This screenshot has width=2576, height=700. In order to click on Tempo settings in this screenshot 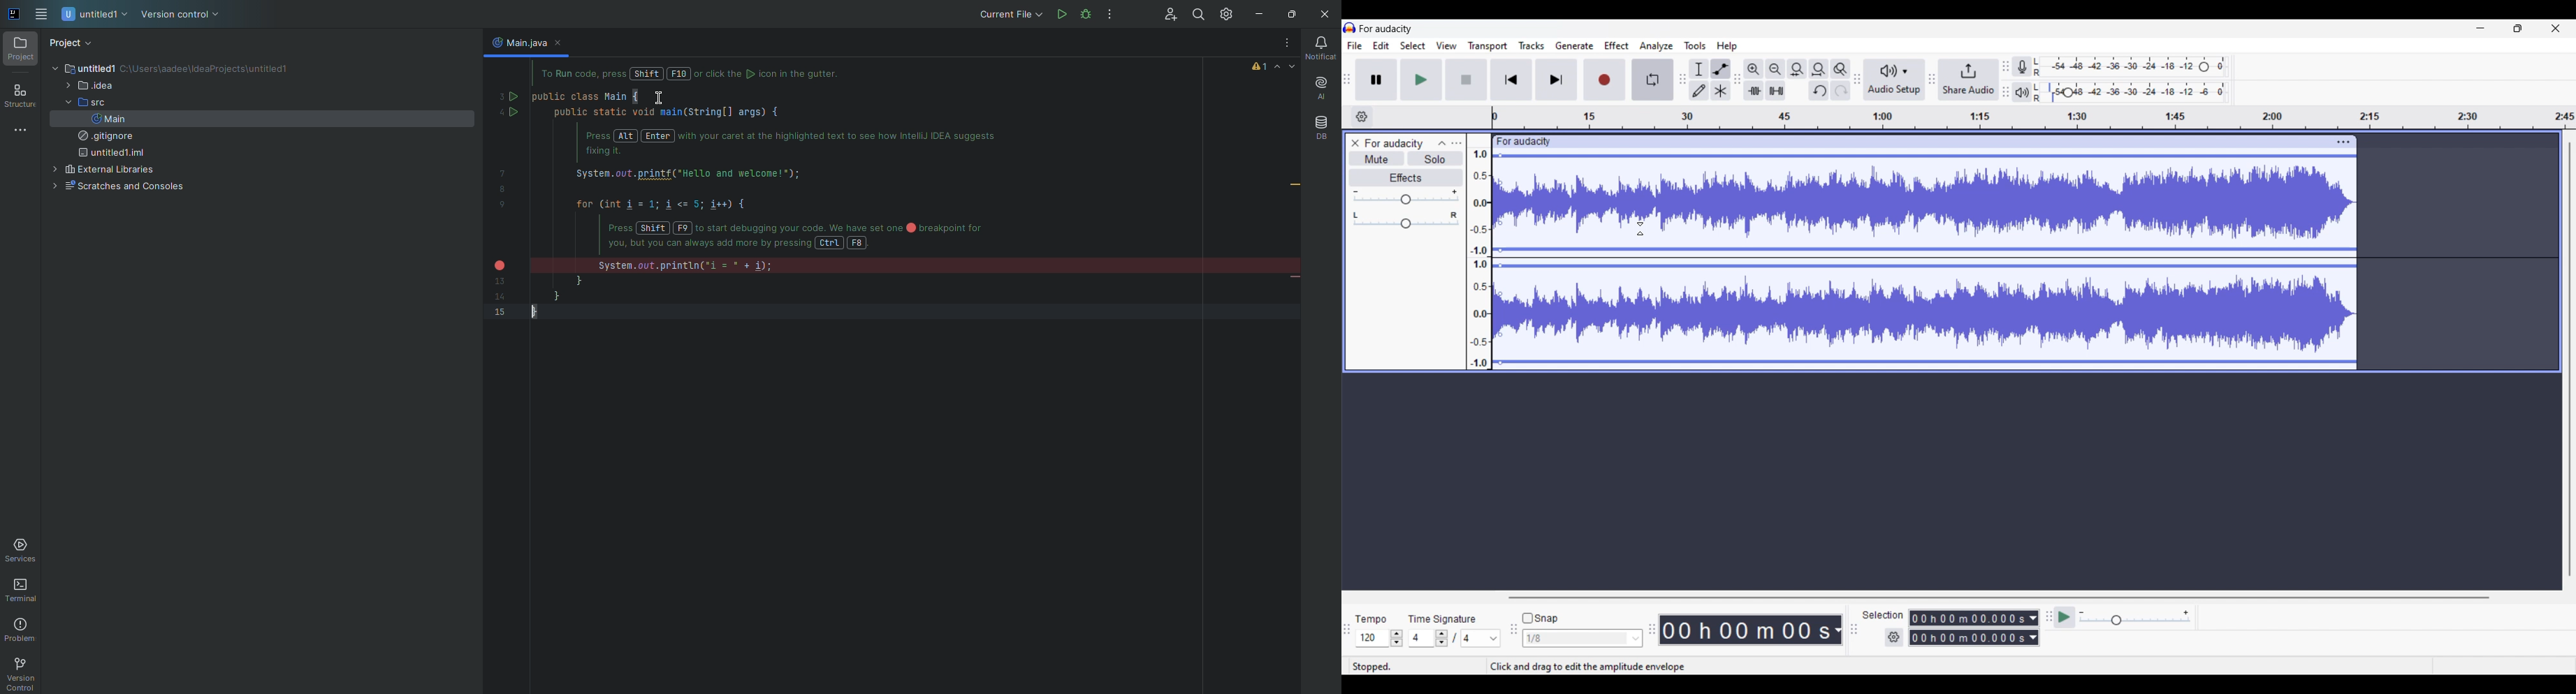, I will do `click(1379, 638)`.